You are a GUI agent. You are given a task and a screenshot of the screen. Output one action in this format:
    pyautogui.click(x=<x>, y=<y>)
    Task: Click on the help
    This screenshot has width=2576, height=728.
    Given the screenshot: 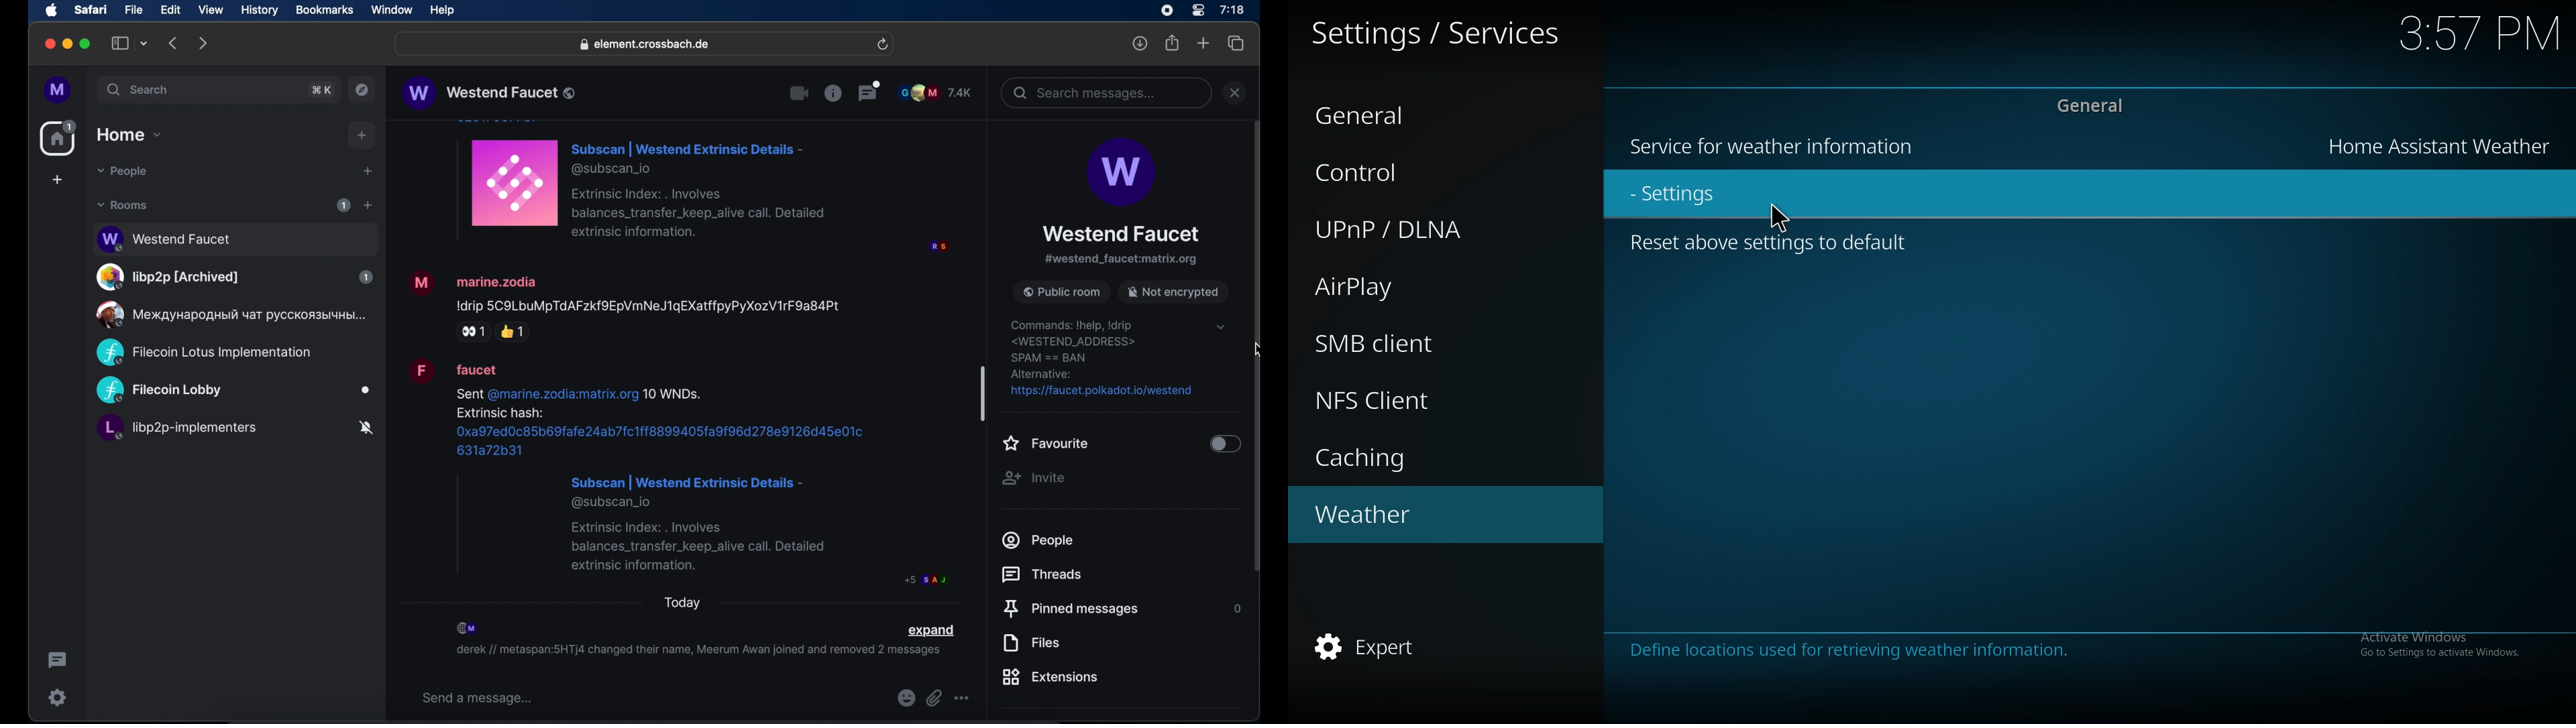 What is the action you would take?
    pyautogui.click(x=442, y=11)
    